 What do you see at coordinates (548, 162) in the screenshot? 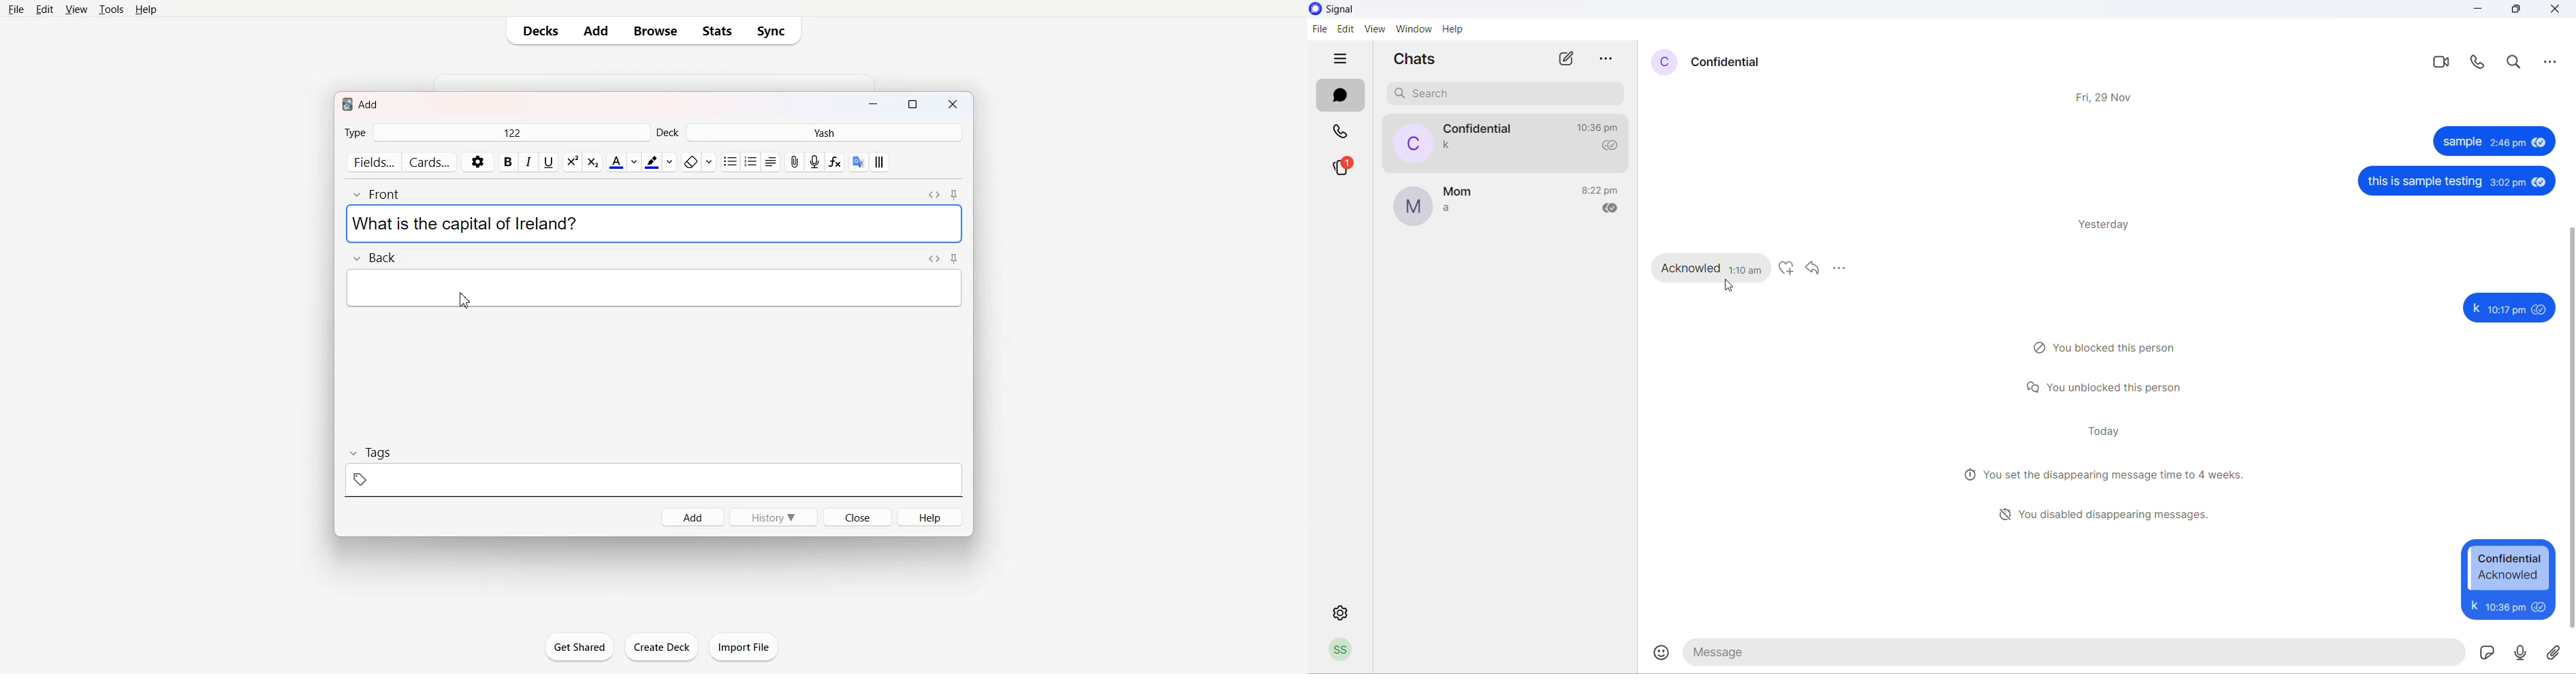
I see `Underline` at bounding box center [548, 162].